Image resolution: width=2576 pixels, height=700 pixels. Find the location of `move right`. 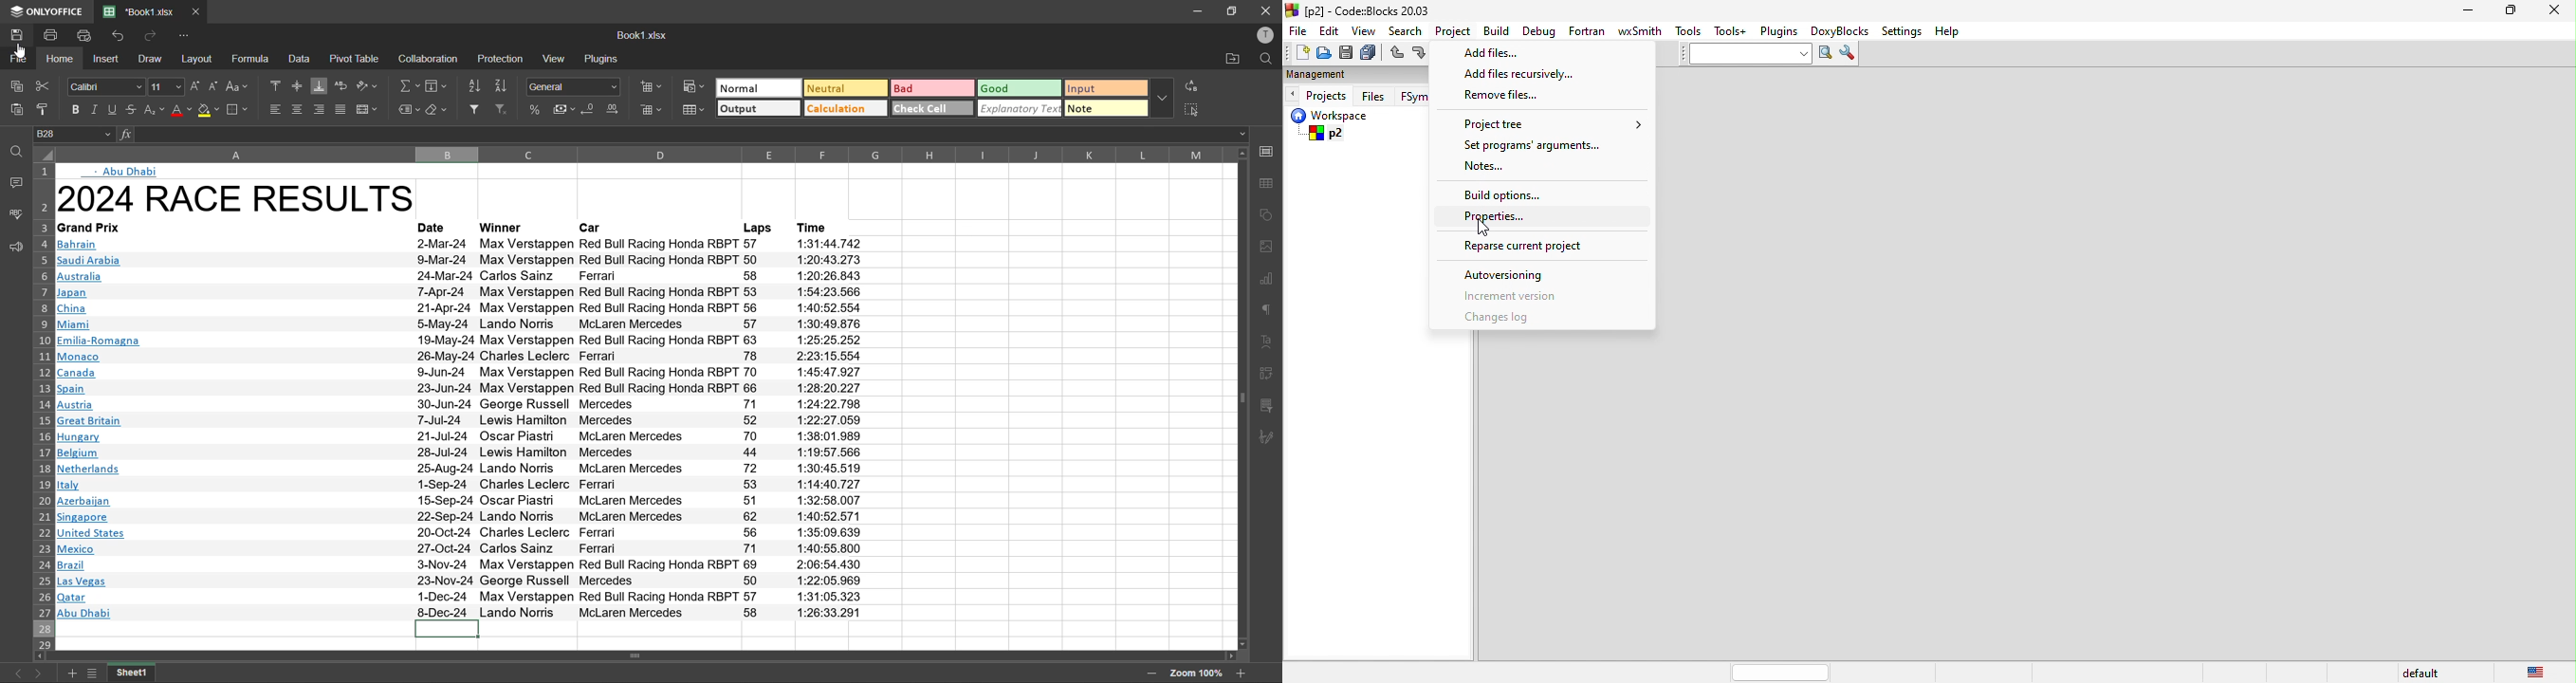

move right is located at coordinates (1233, 658).